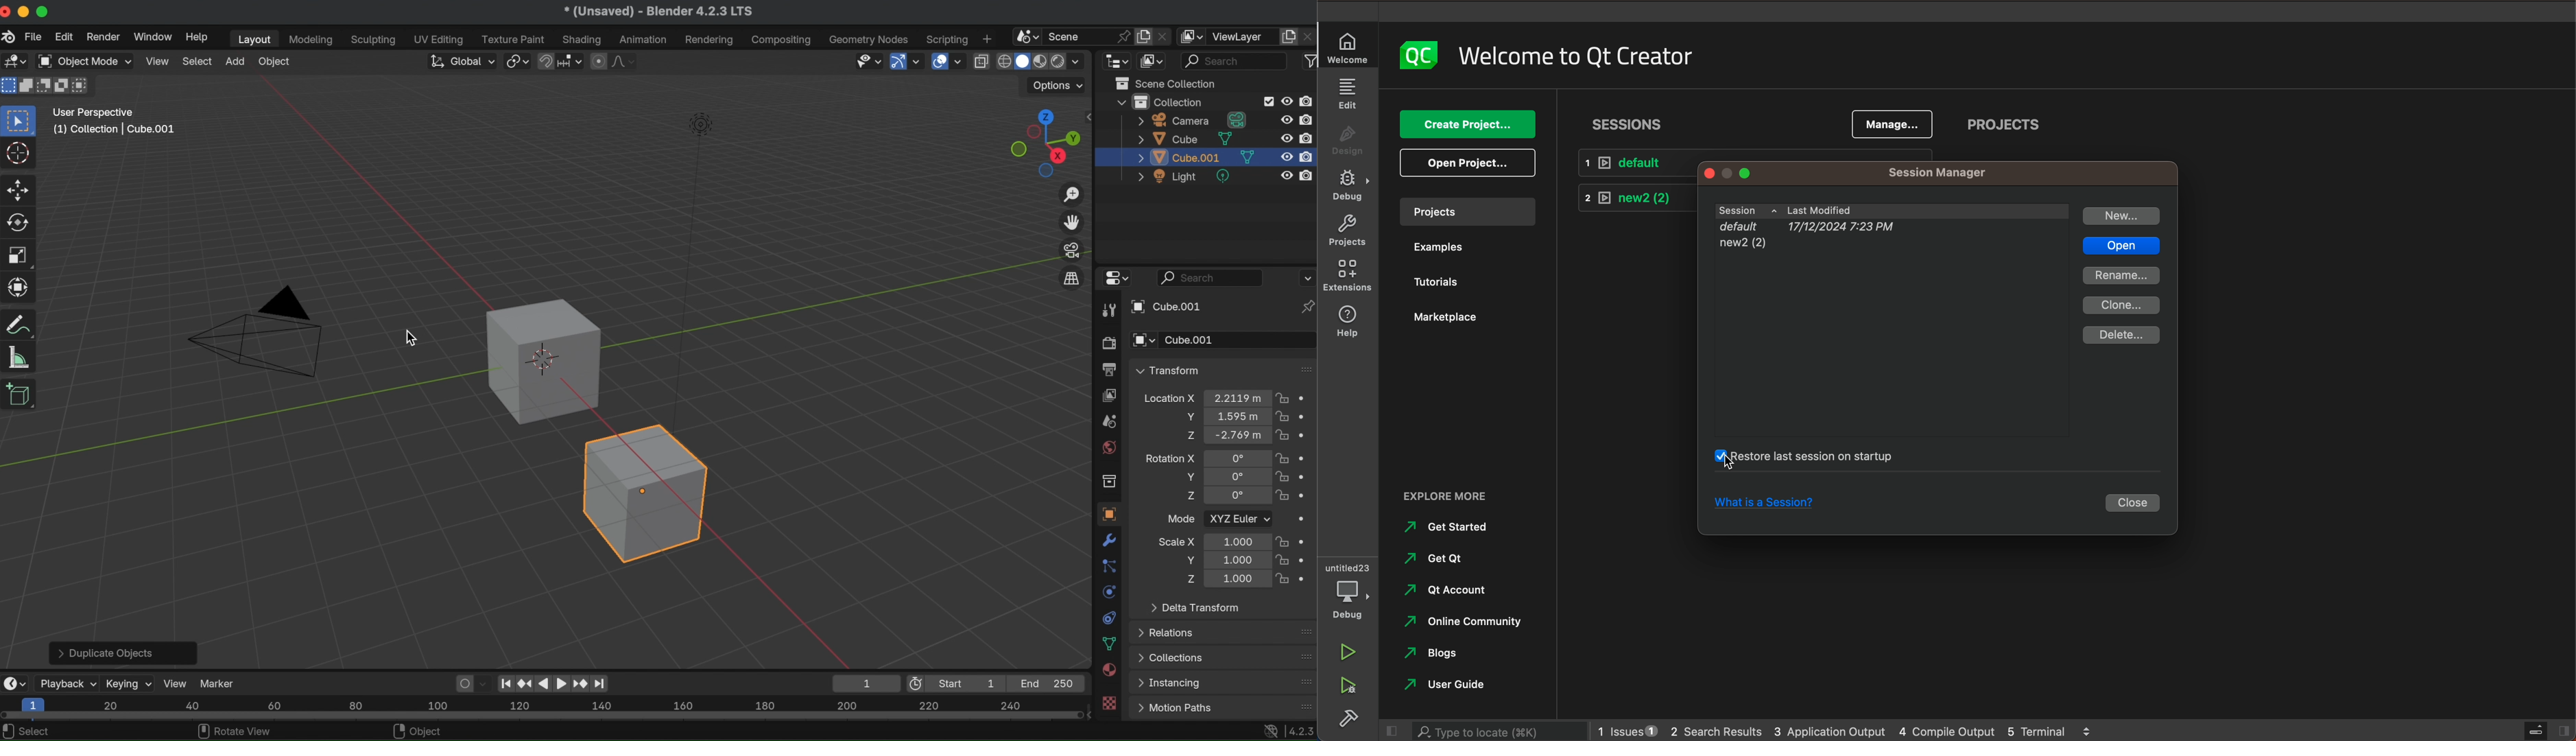 The width and height of the screenshot is (2576, 756). Describe the element at coordinates (235, 61) in the screenshot. I see `add` at that location.